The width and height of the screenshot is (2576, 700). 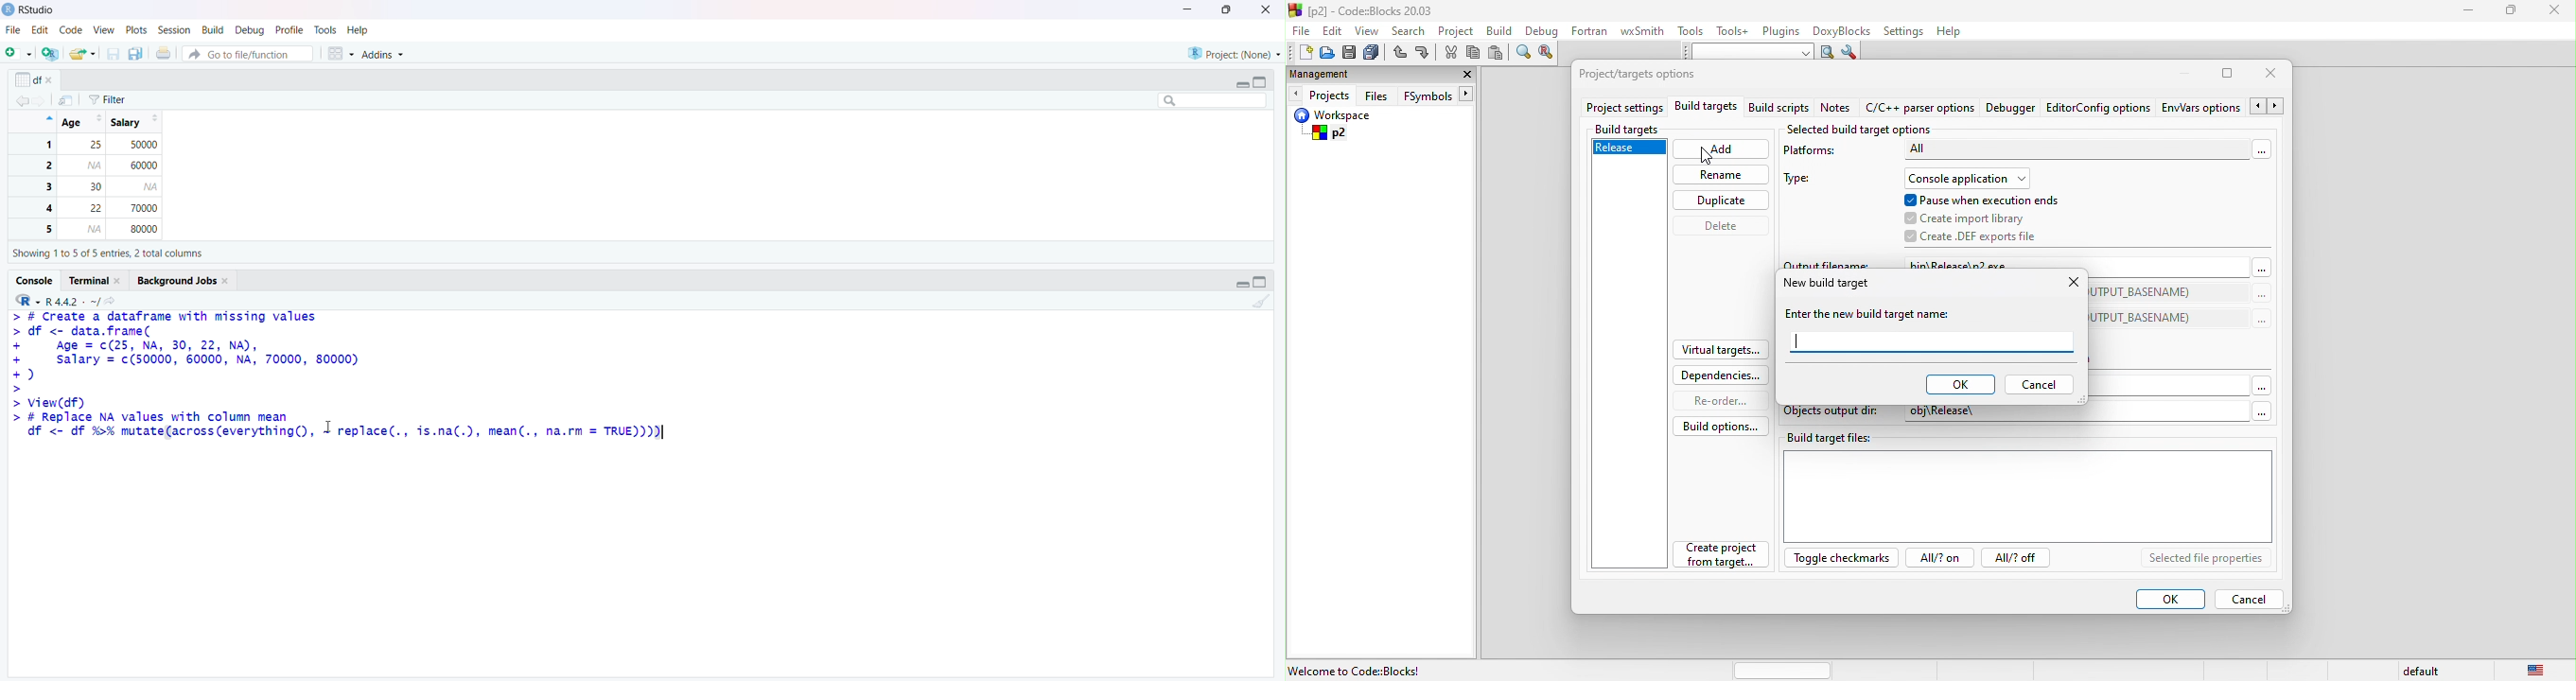 What do you see at coordinates (2468, 12) in the screenshot?
I see `minimize` at bounding box center [2468, 12].